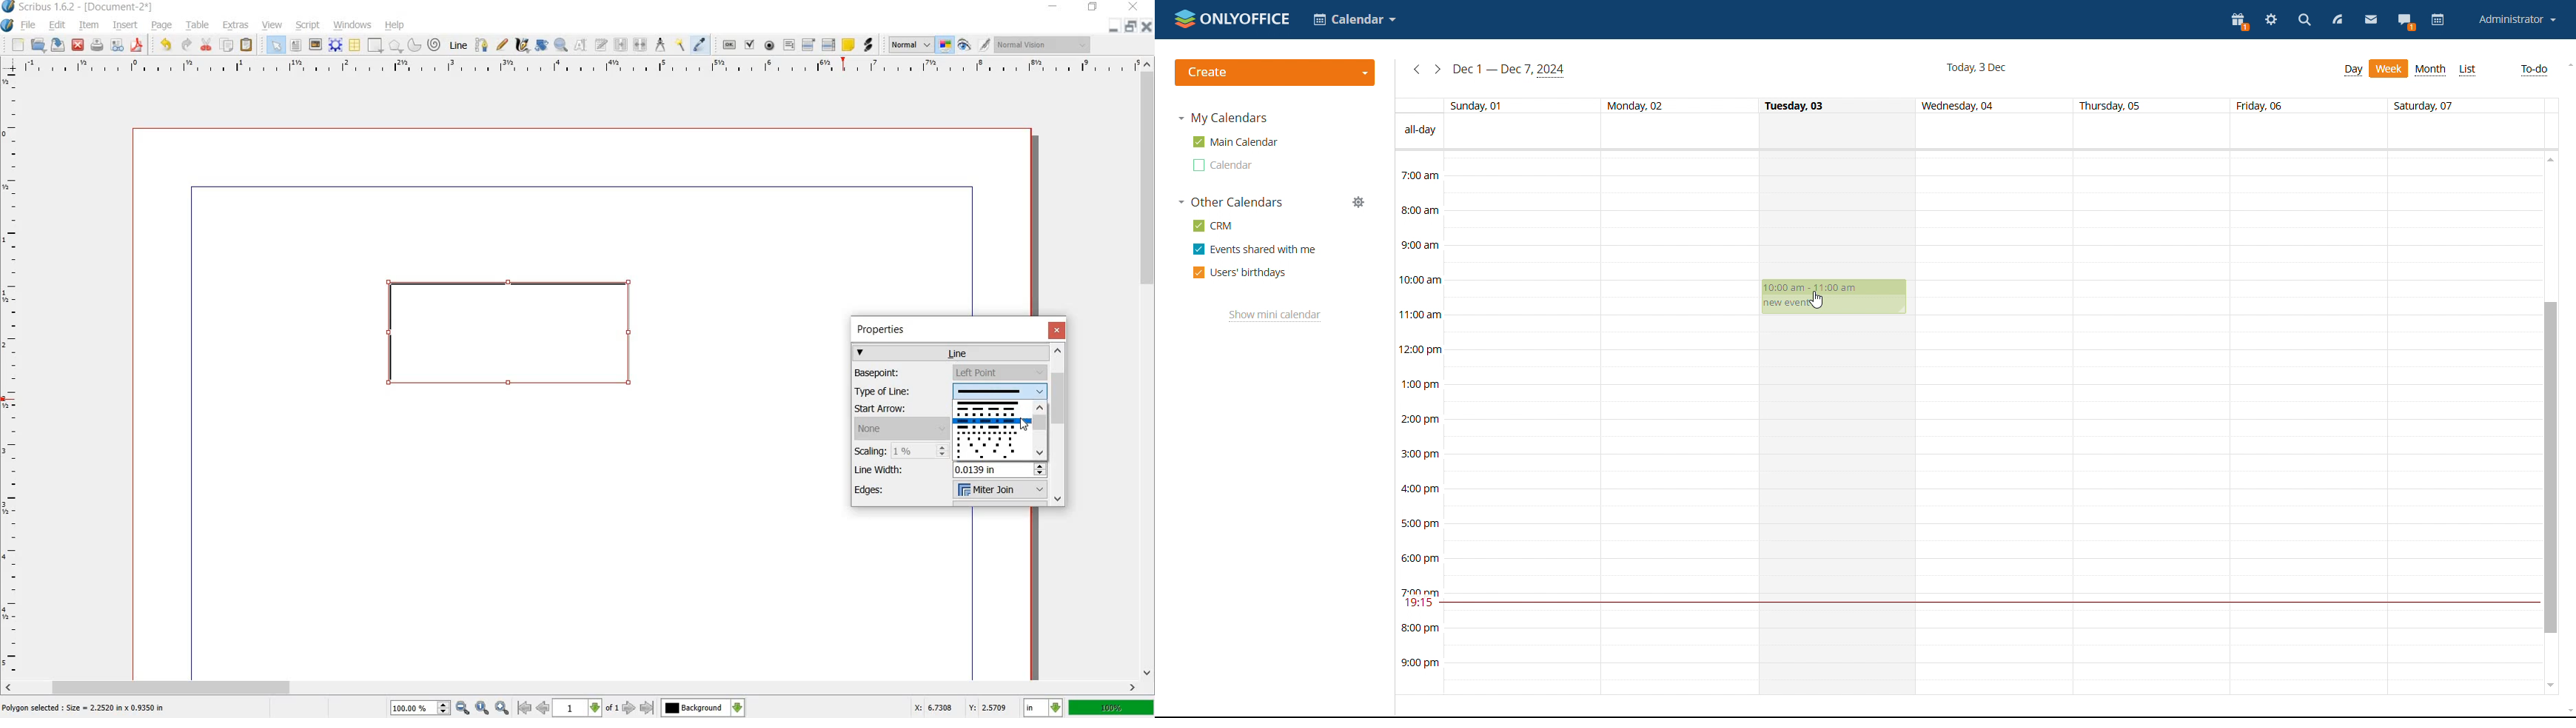  I want to click on COPY, so click(228, 45).